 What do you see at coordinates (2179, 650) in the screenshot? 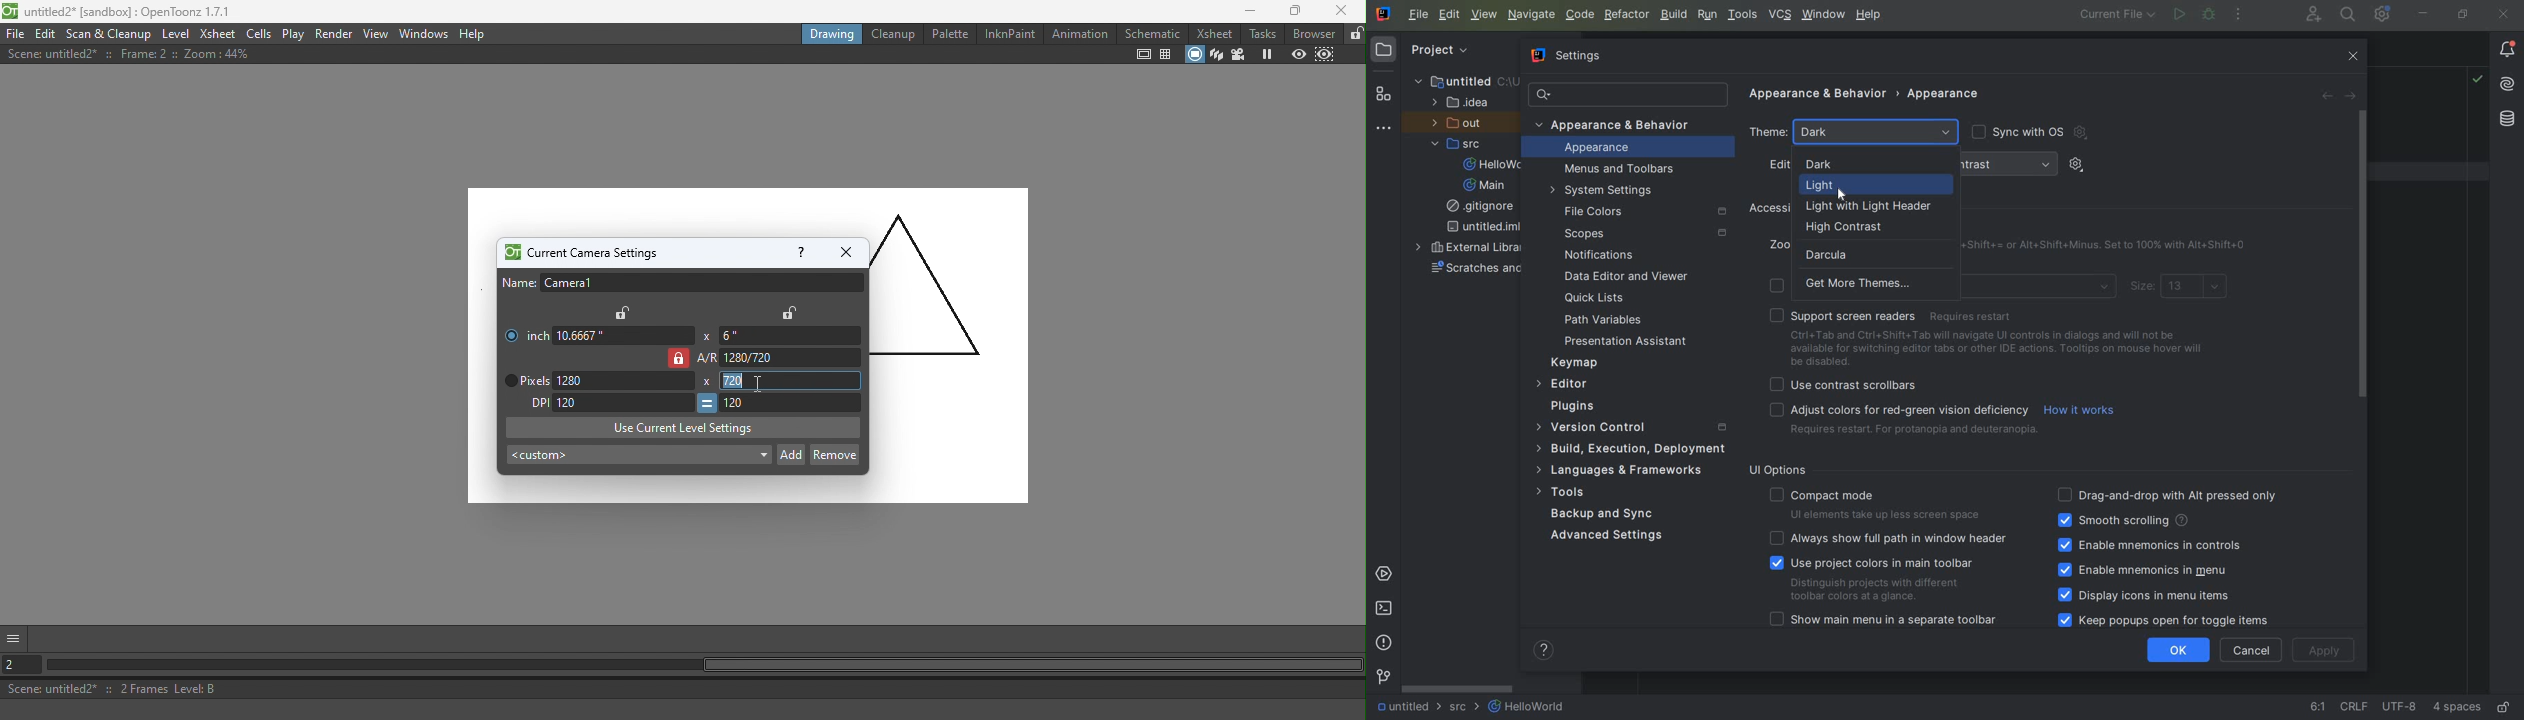
I see `ok` at bounding box center [2179, 650].